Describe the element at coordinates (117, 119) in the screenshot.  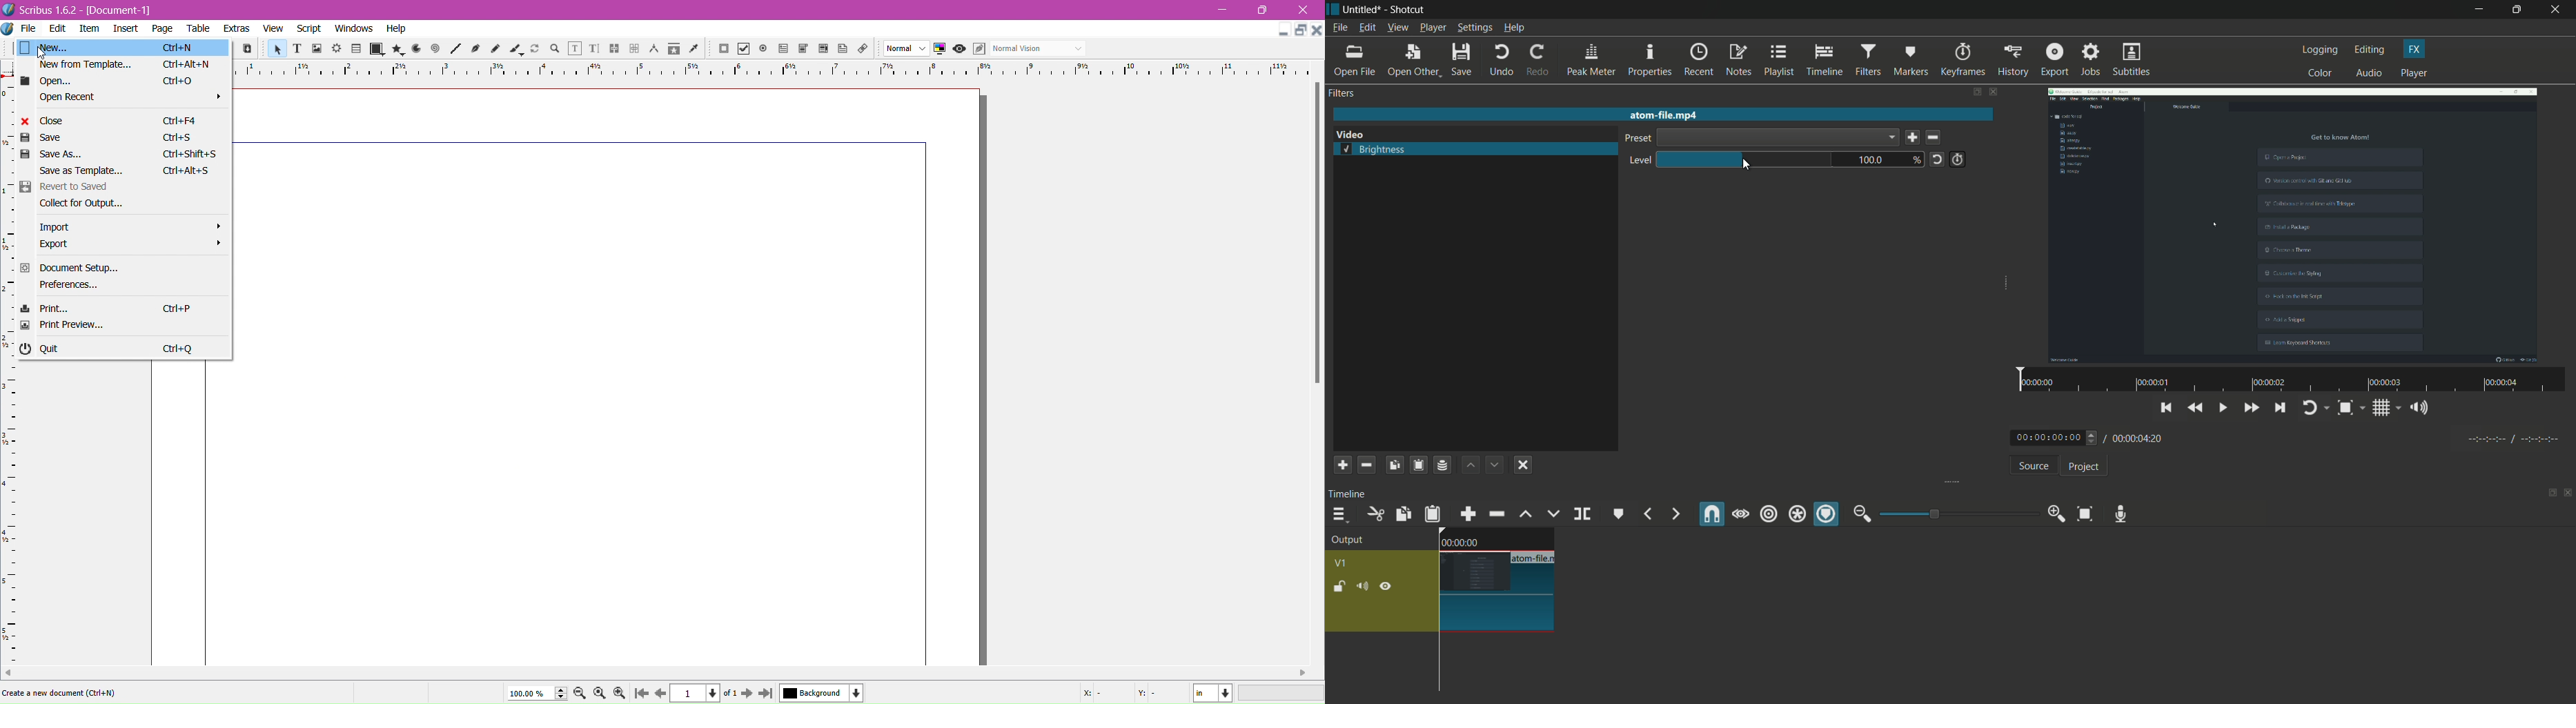
I see `Close` at that location.